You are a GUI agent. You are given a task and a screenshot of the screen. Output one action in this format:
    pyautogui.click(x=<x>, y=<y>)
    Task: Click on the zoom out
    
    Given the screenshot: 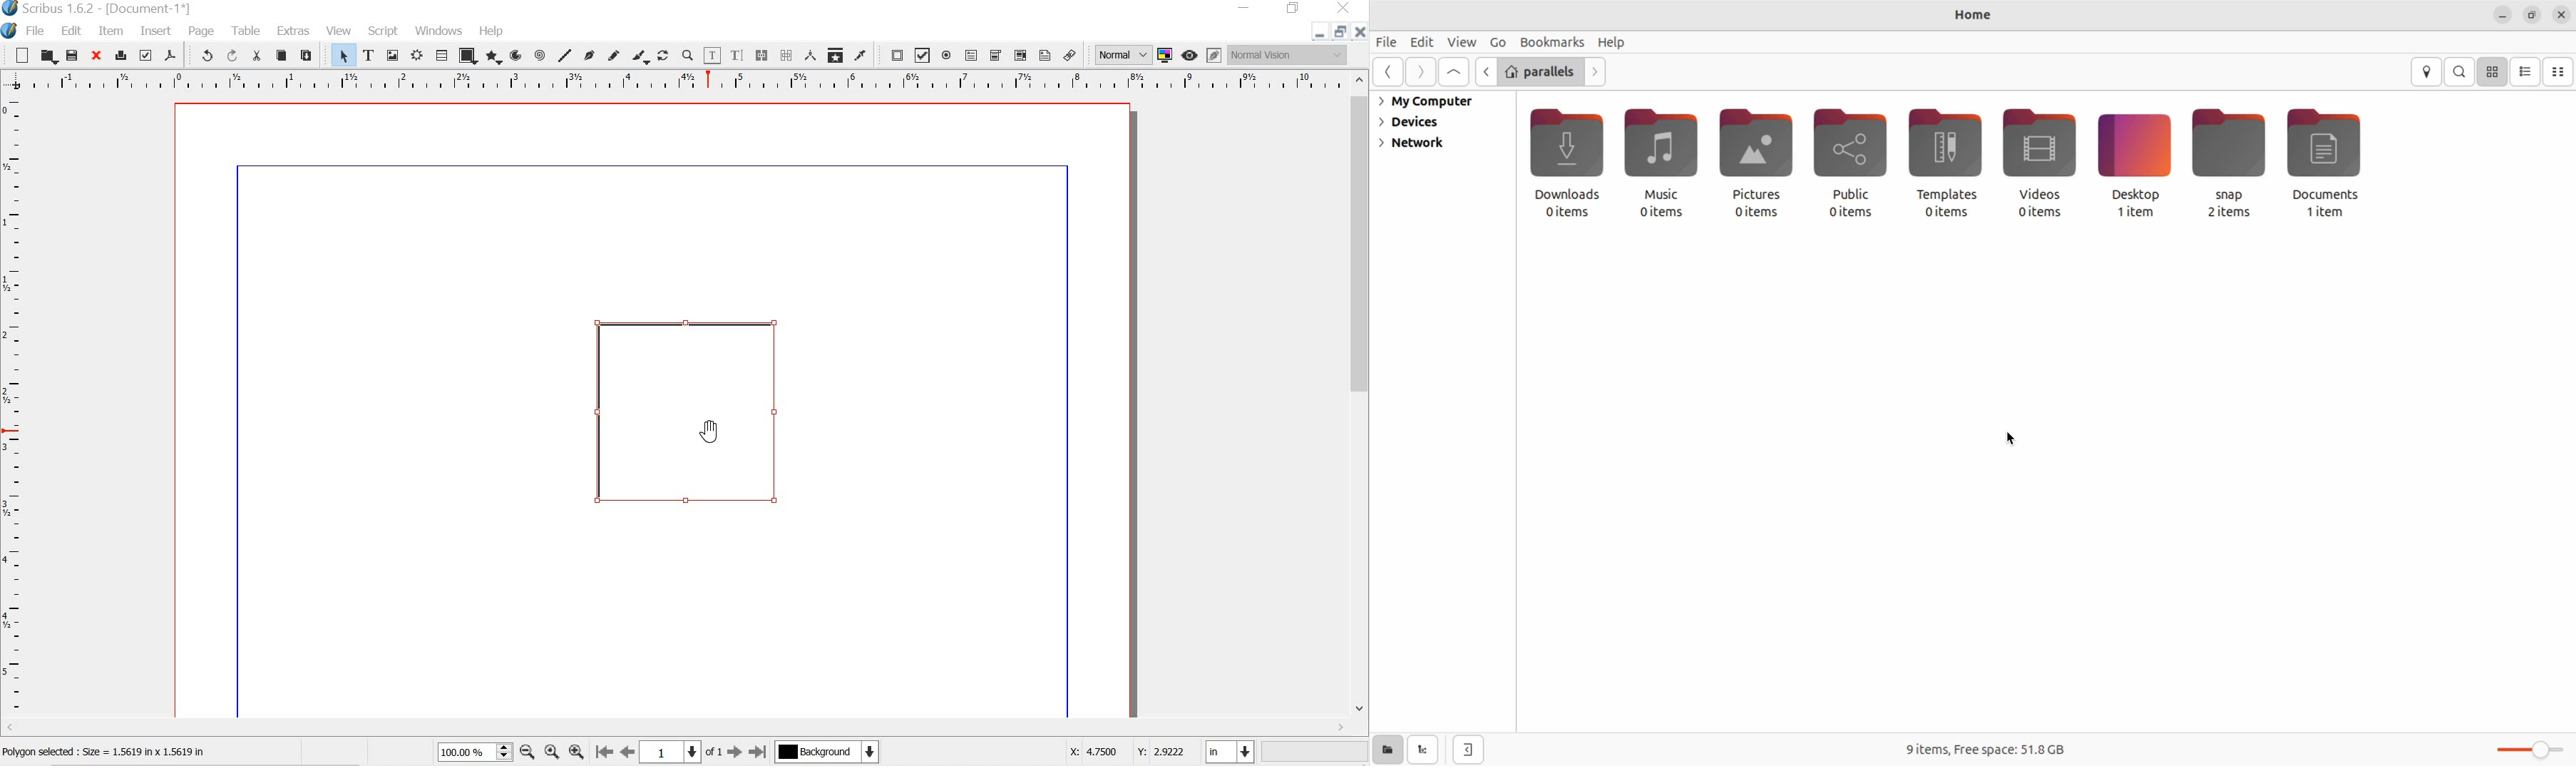 What is the action you would take?
    pyautogui.click(x=527, y=751)
    